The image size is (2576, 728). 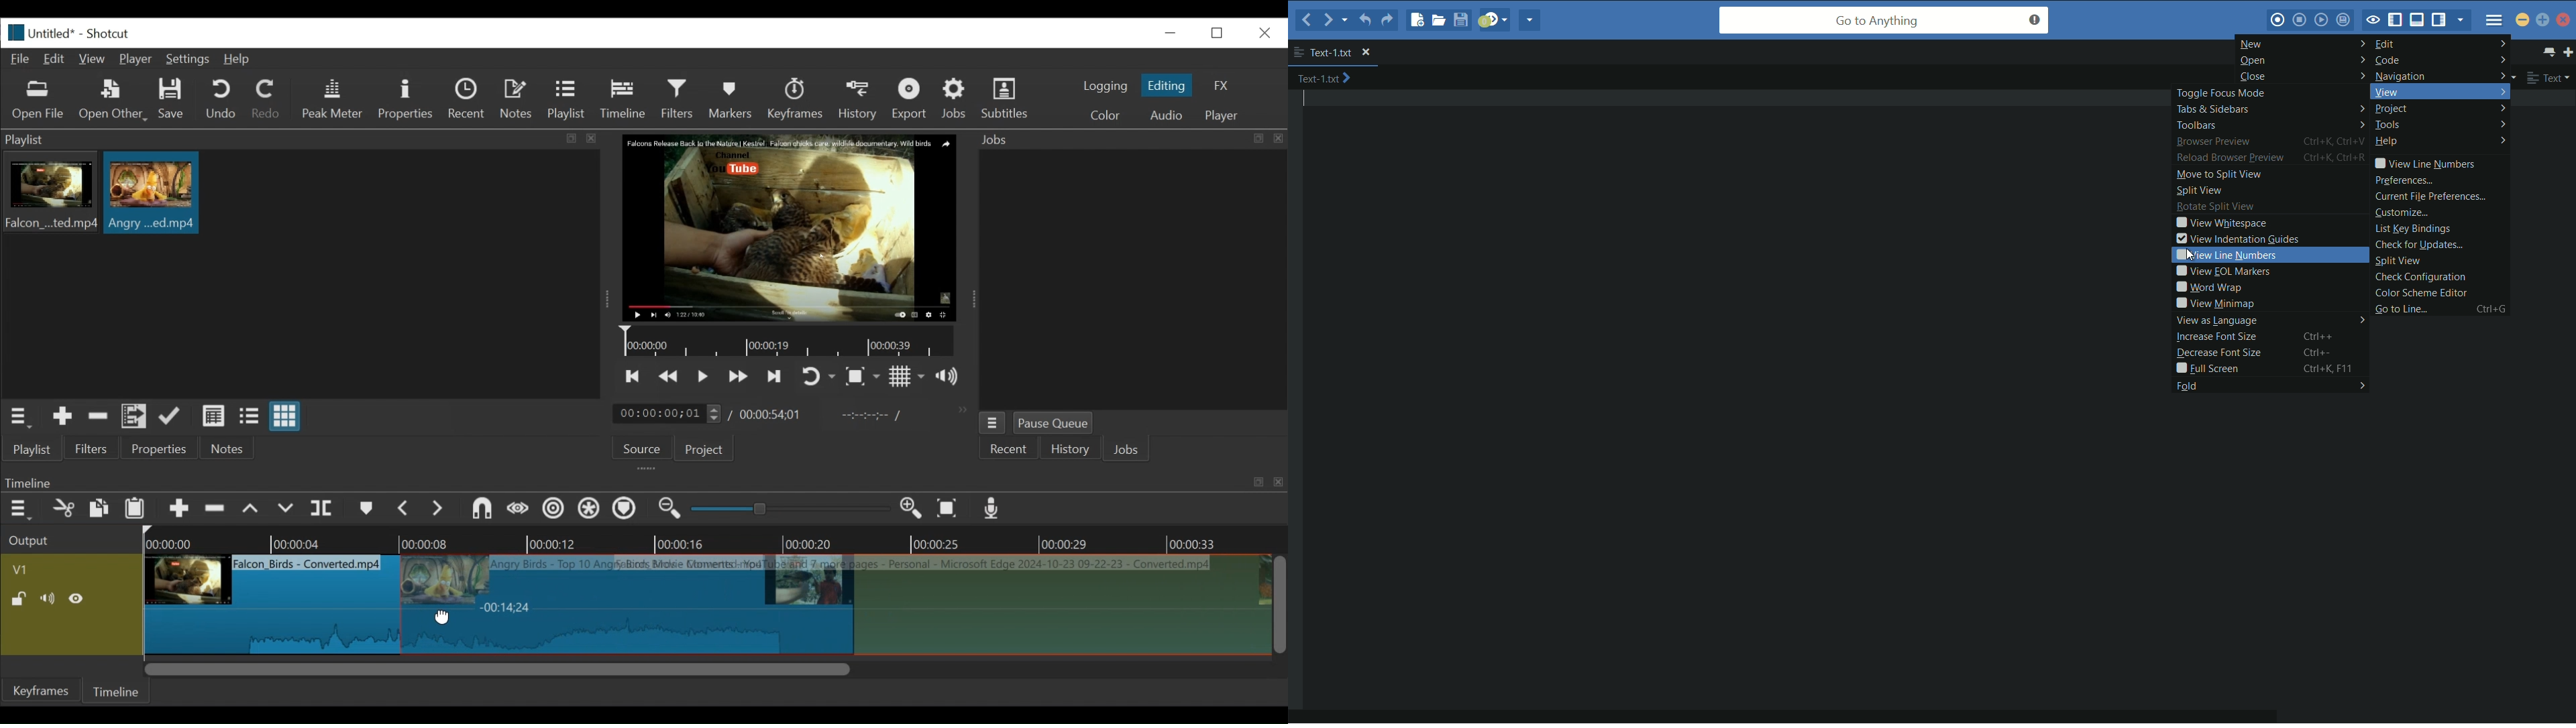 I want to click on Timeline, so click(x=791, y=342).